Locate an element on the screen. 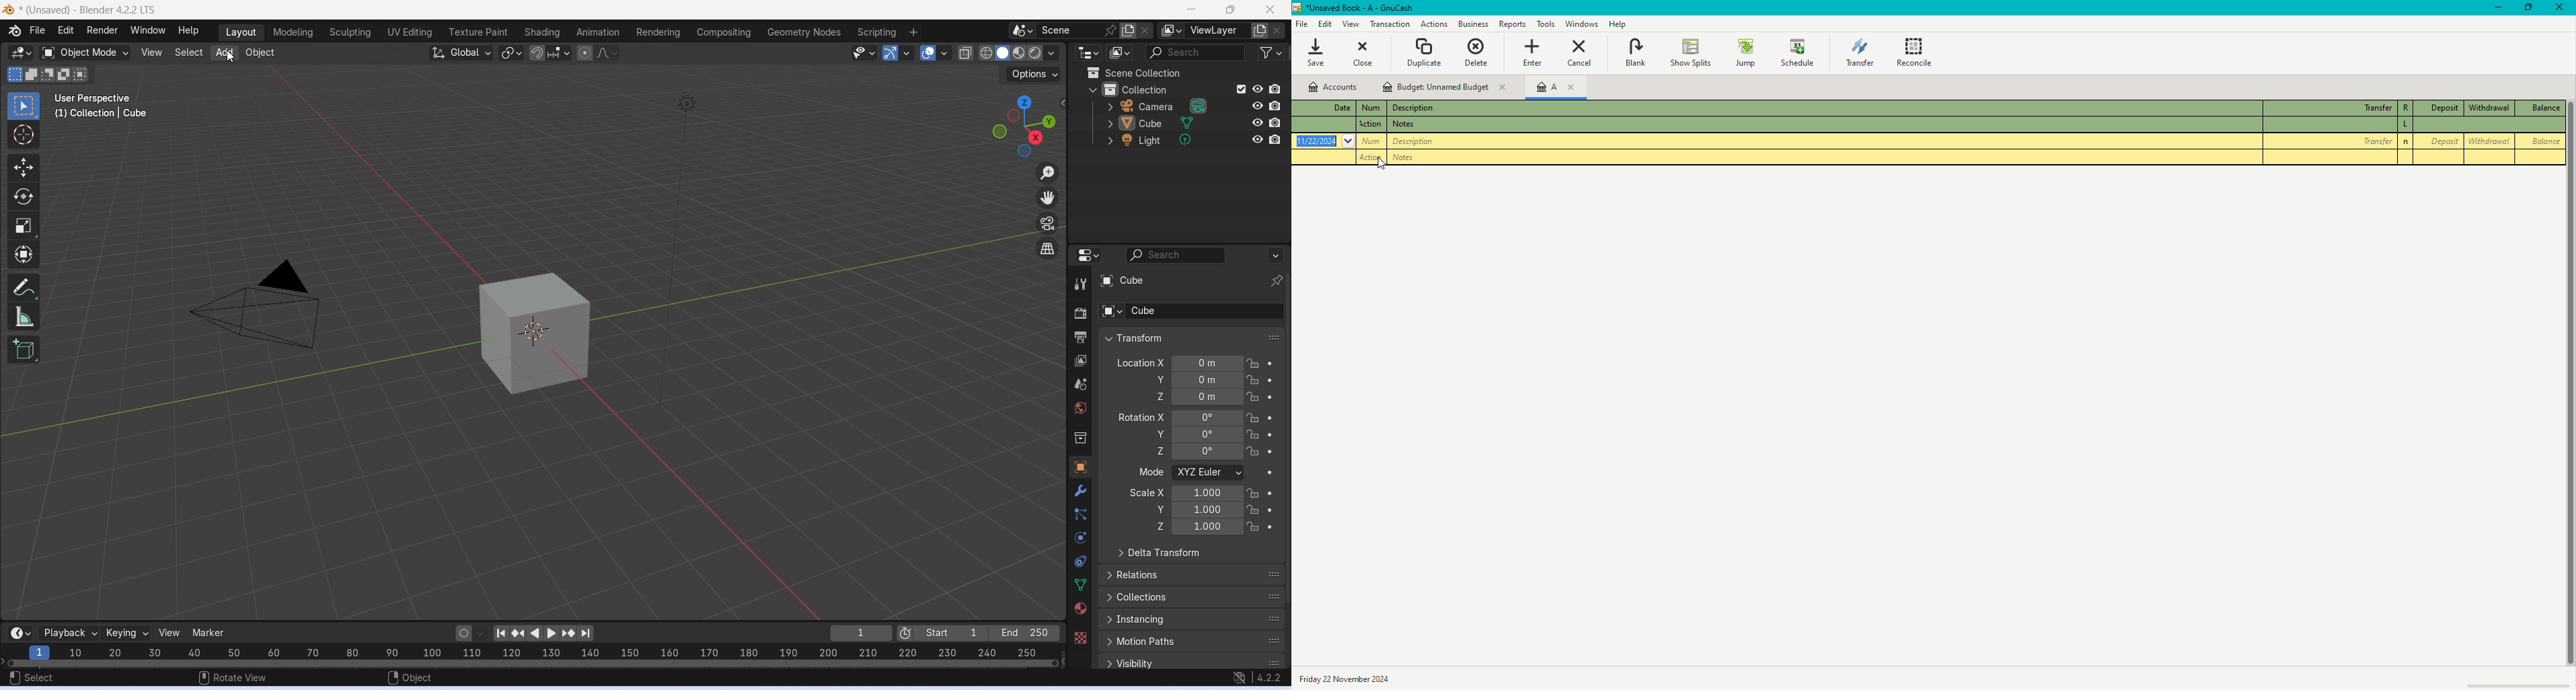 Image resolution: width=2576 pixels, height=700 pixels. Maximize is located at coordinates (1229, 9).